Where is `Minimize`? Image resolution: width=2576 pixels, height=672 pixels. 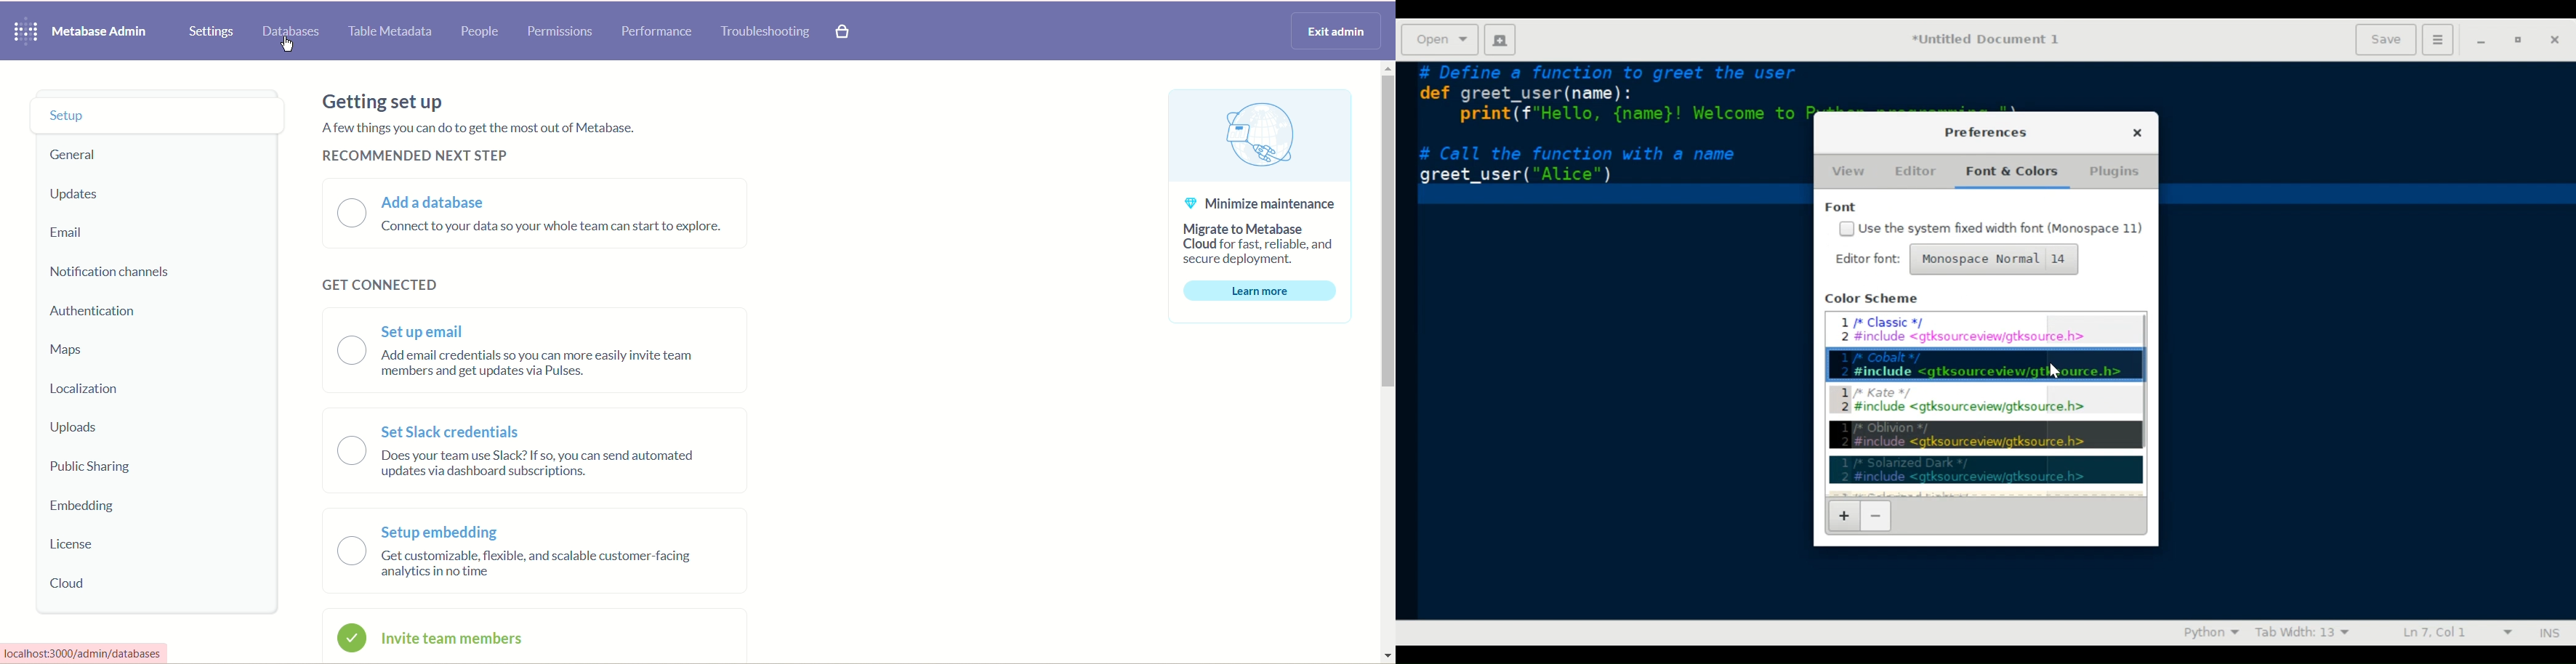 Minimize is located at coordinates (2481, 39).